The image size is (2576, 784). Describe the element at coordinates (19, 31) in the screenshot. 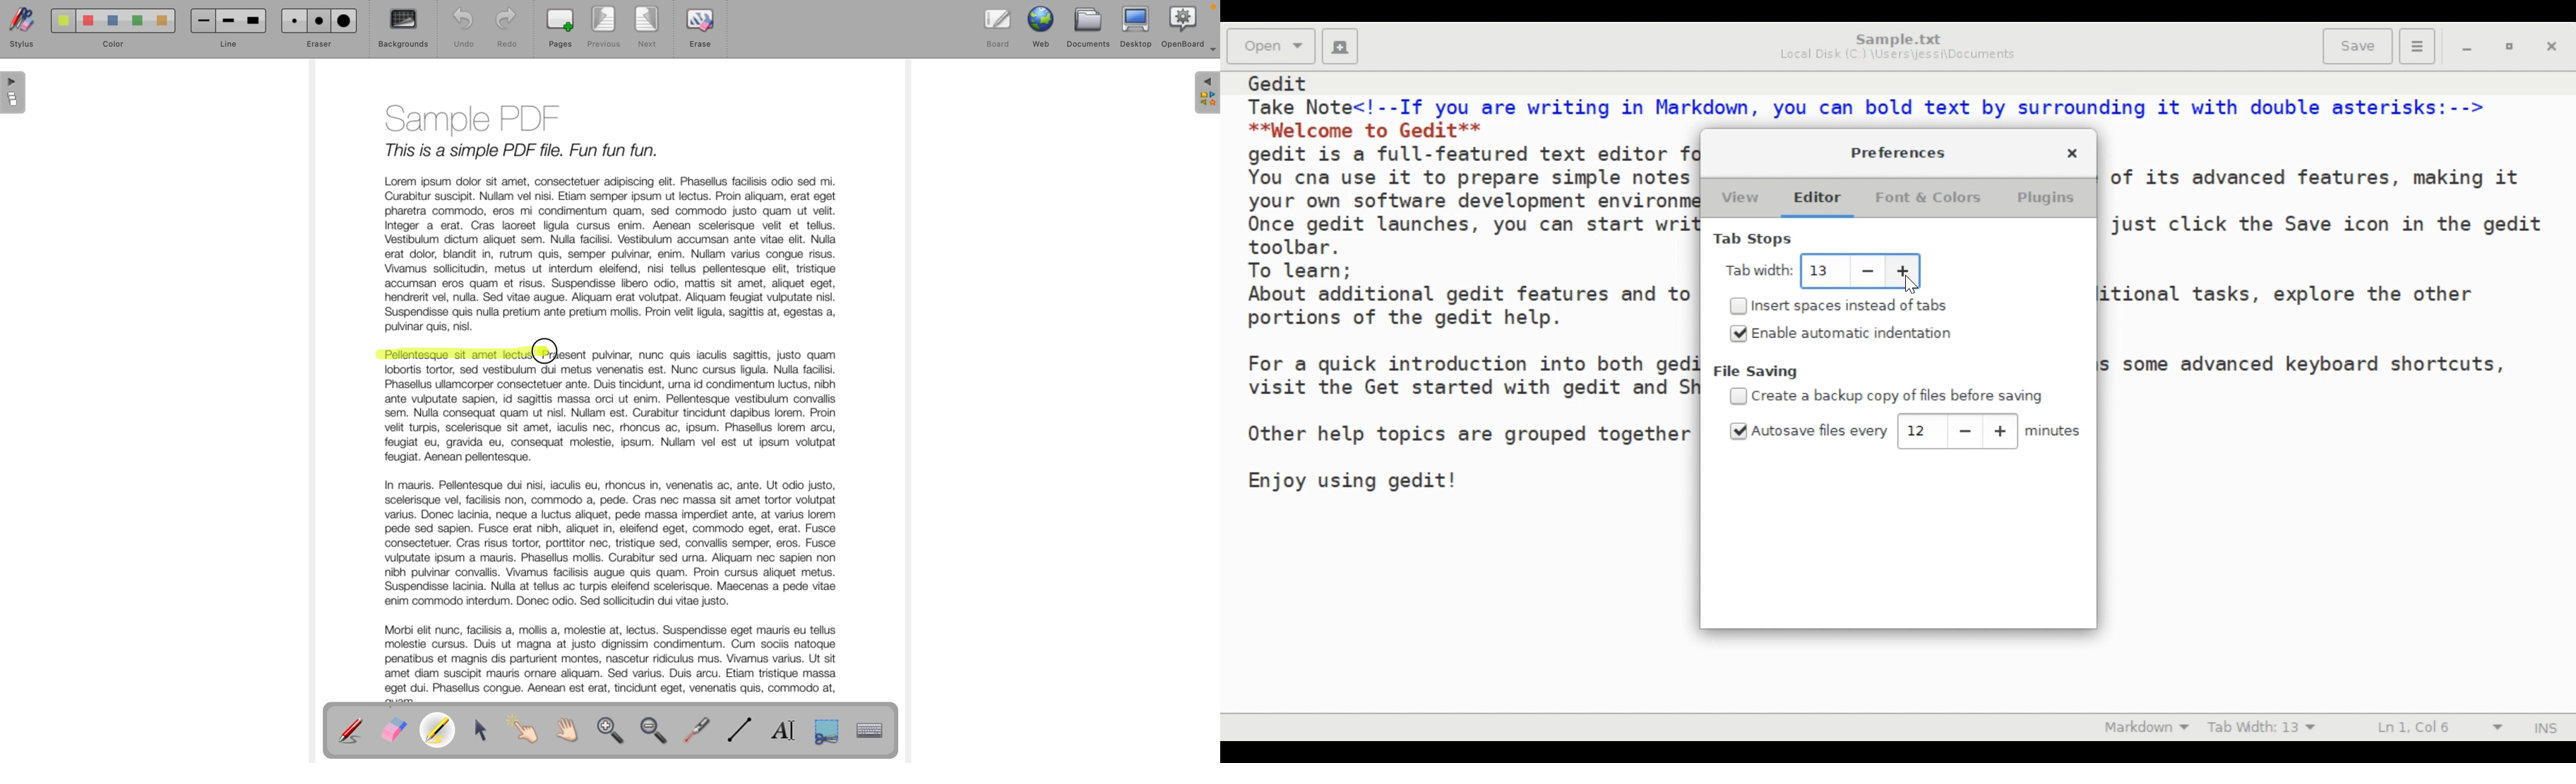

I see `stylus` at that location.